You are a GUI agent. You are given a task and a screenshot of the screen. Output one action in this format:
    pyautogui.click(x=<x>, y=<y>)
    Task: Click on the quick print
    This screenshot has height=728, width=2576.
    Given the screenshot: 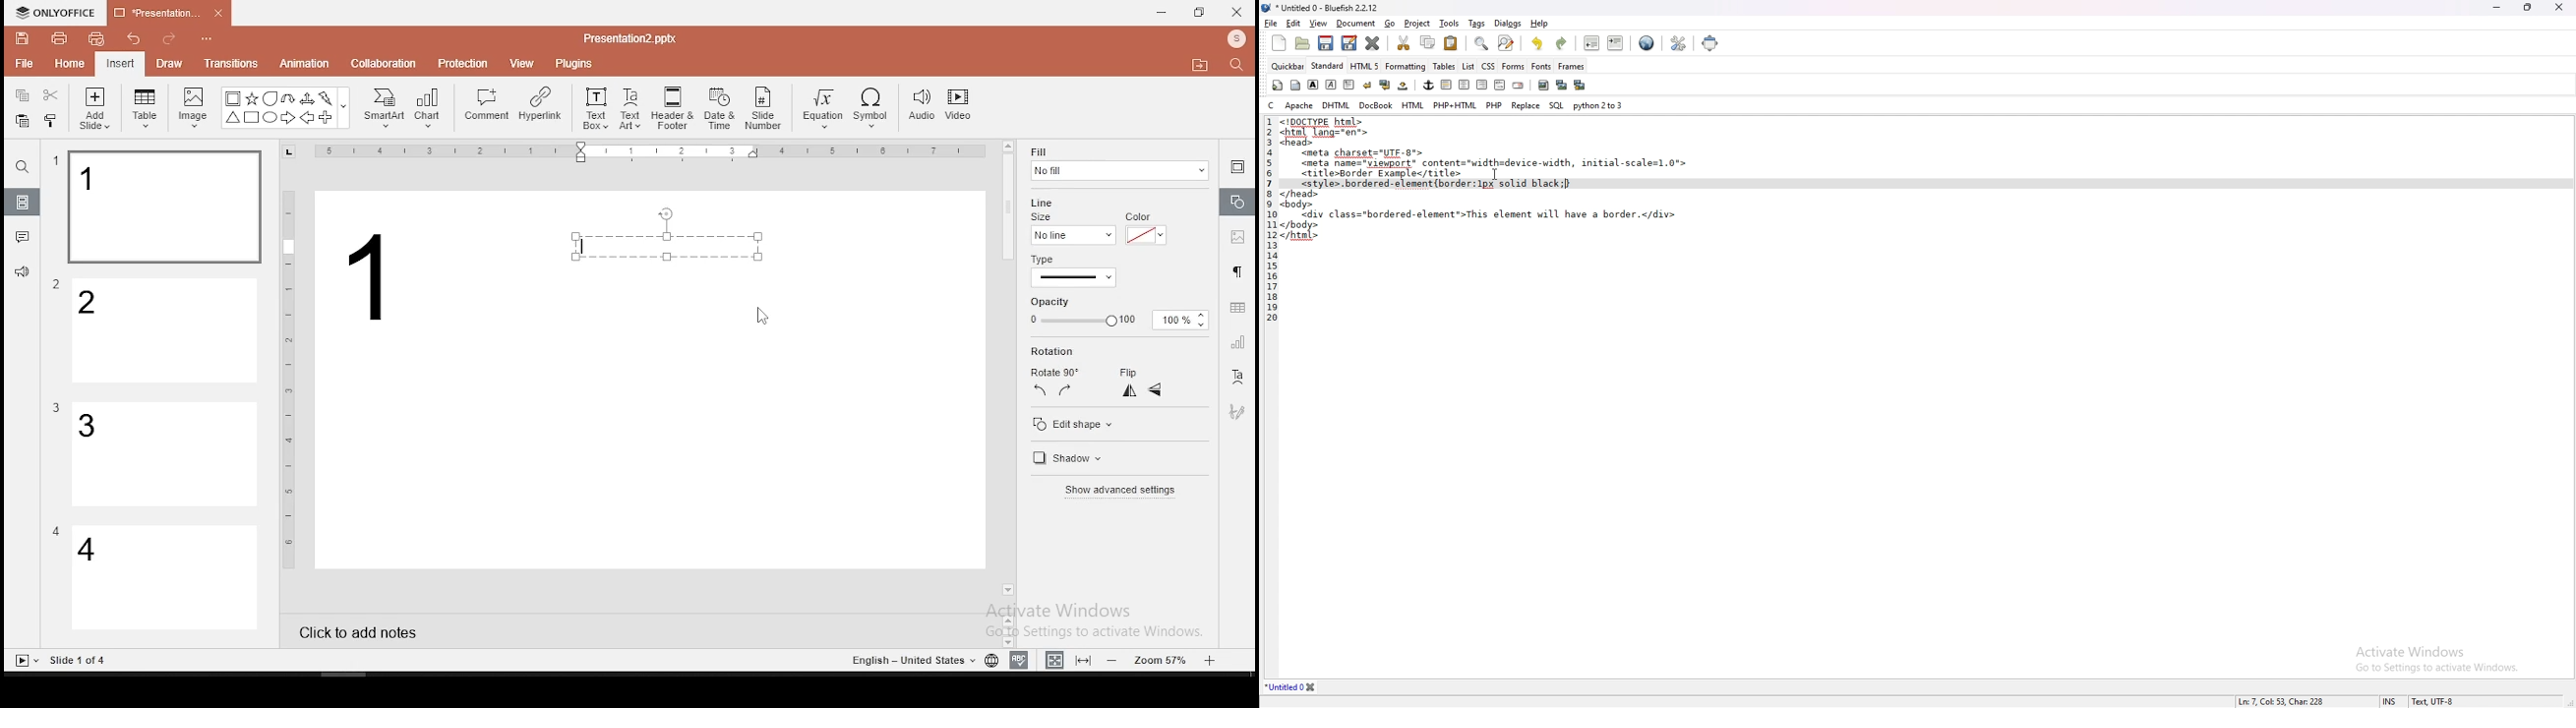 What is the action you would take?
    pyautogui.click(x=96, y=38)
    